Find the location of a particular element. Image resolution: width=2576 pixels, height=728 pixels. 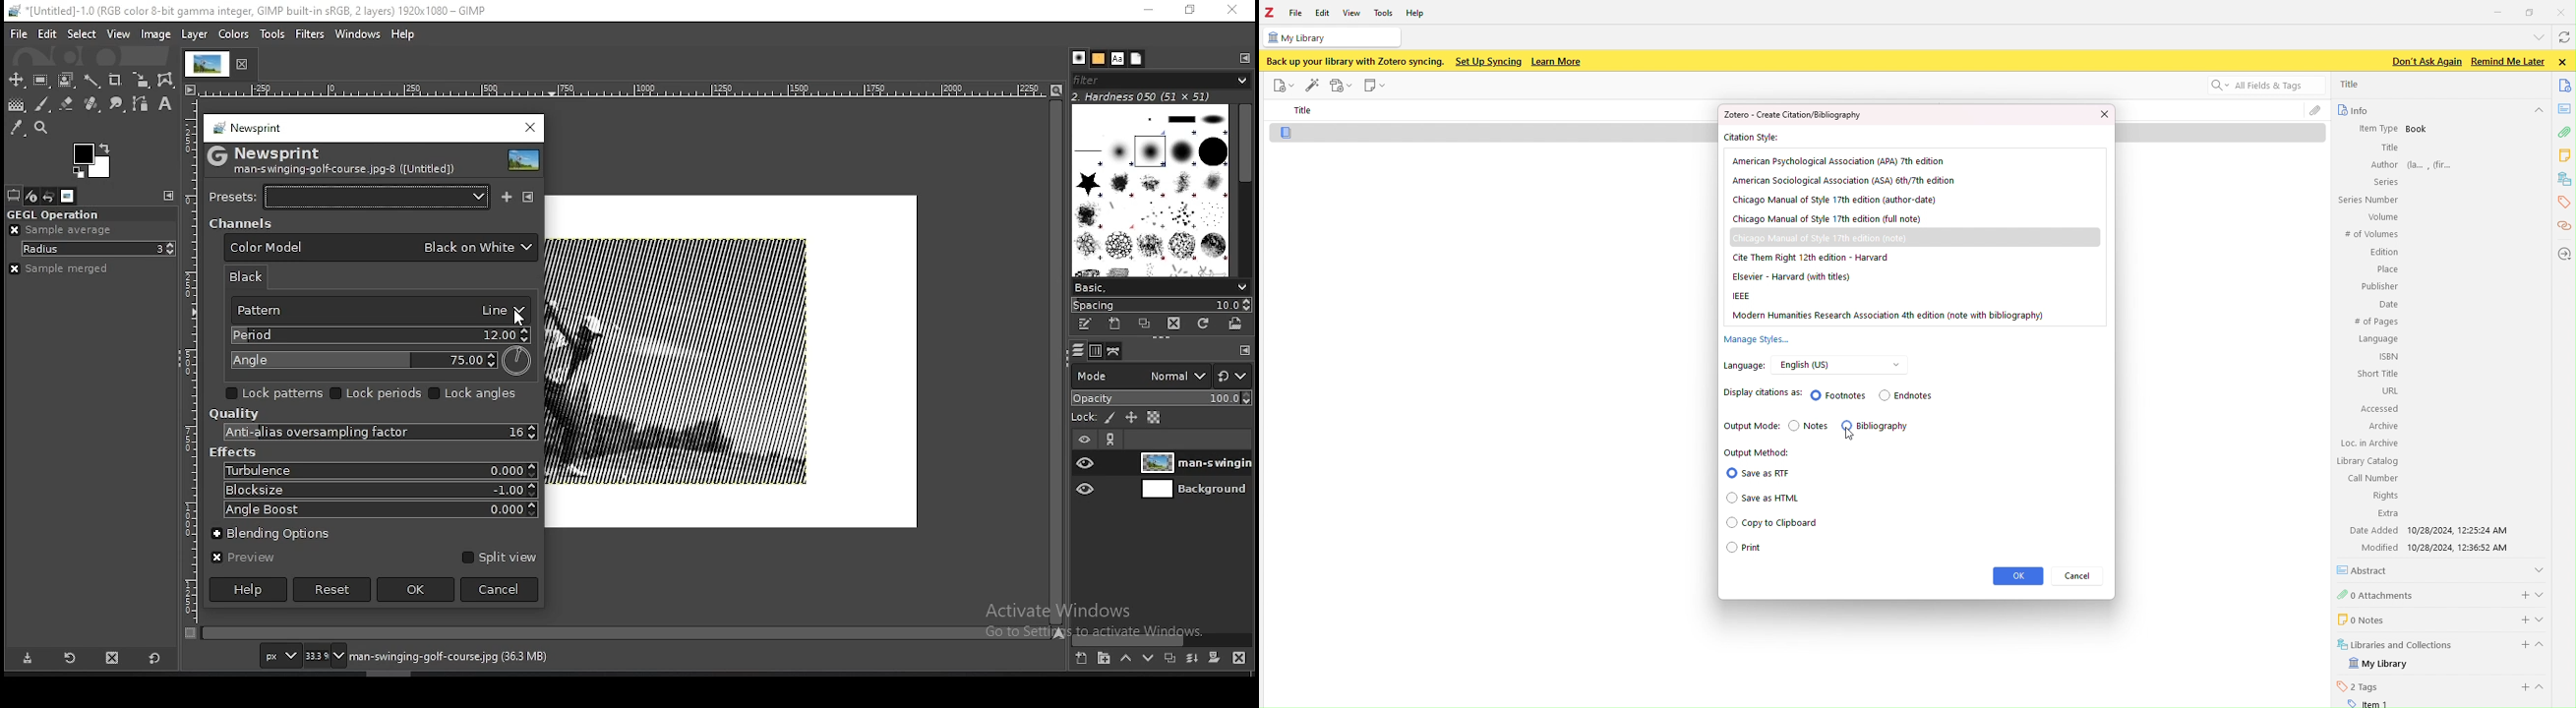

rectangle select tool is located at coordinates (41, 81).